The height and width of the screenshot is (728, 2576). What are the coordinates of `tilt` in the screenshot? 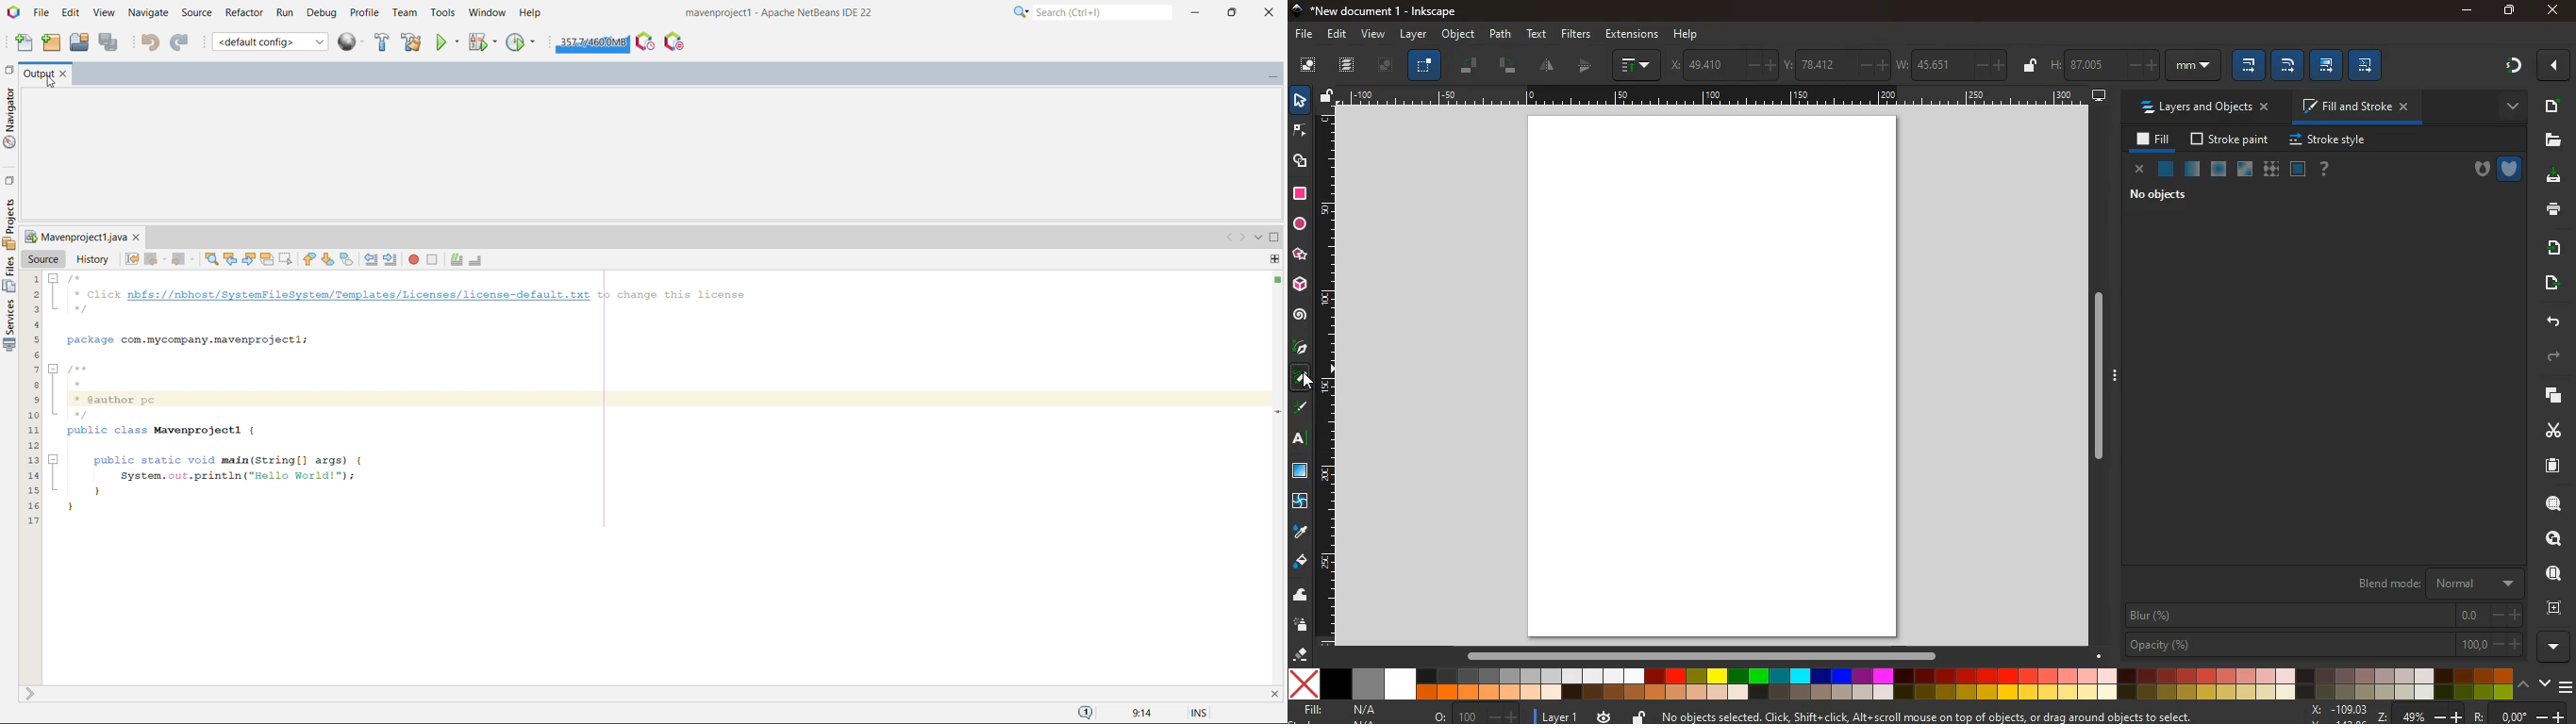 It's located at (1507, 66).